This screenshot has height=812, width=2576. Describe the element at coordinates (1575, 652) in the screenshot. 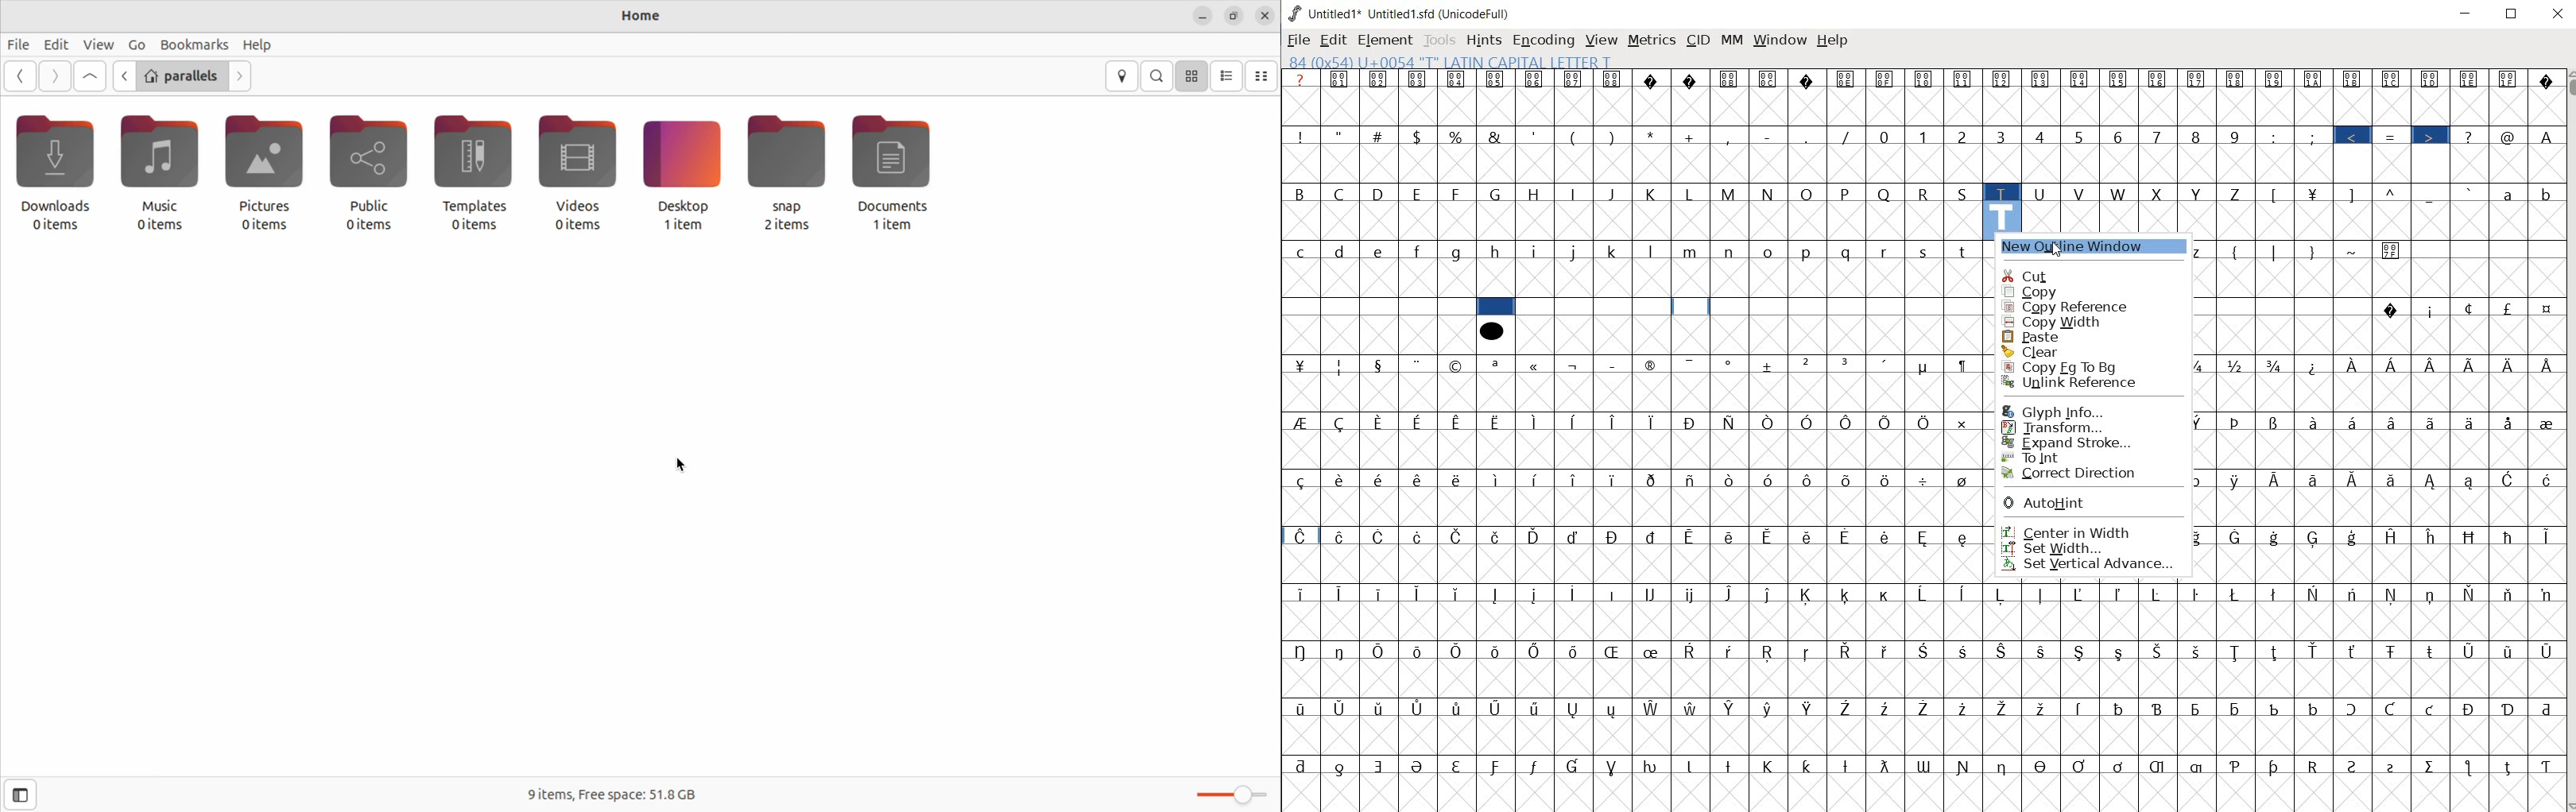

I see `Symbol` at that location.